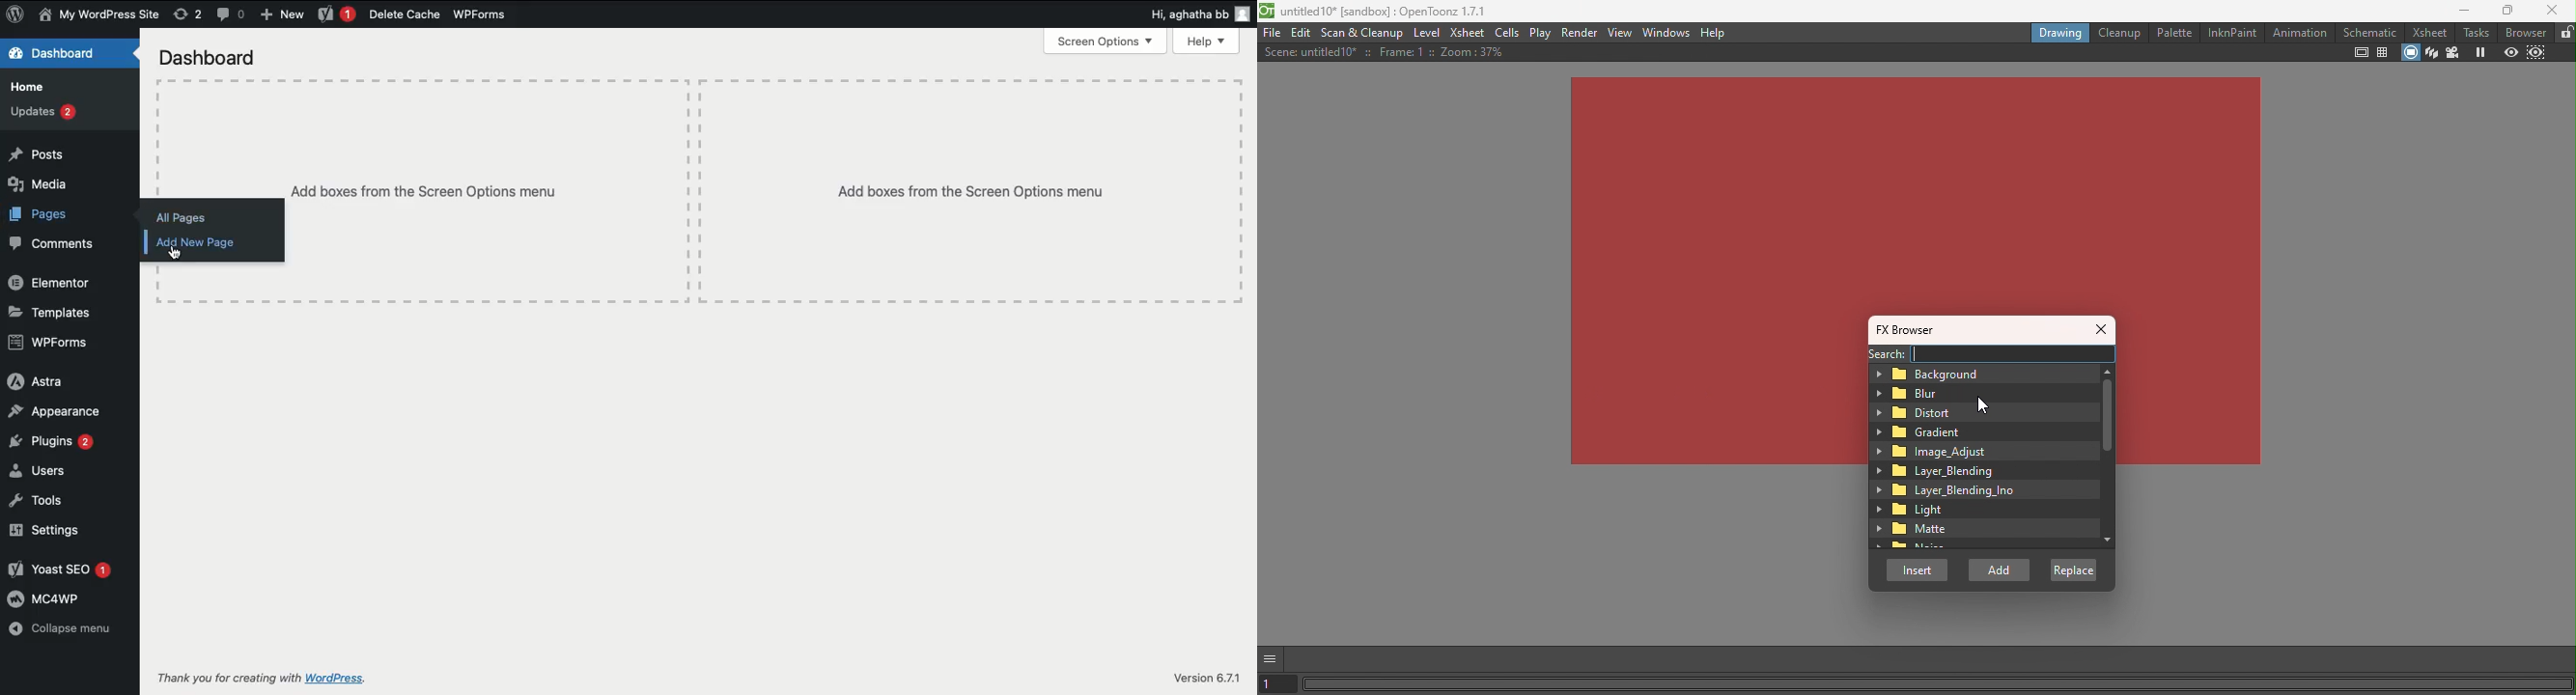 This screenshot has height=700, width=2576. Describe the element at coordinates (490, 191) in the screenshot. I see `Add boxes from the screen options menu` at that location.